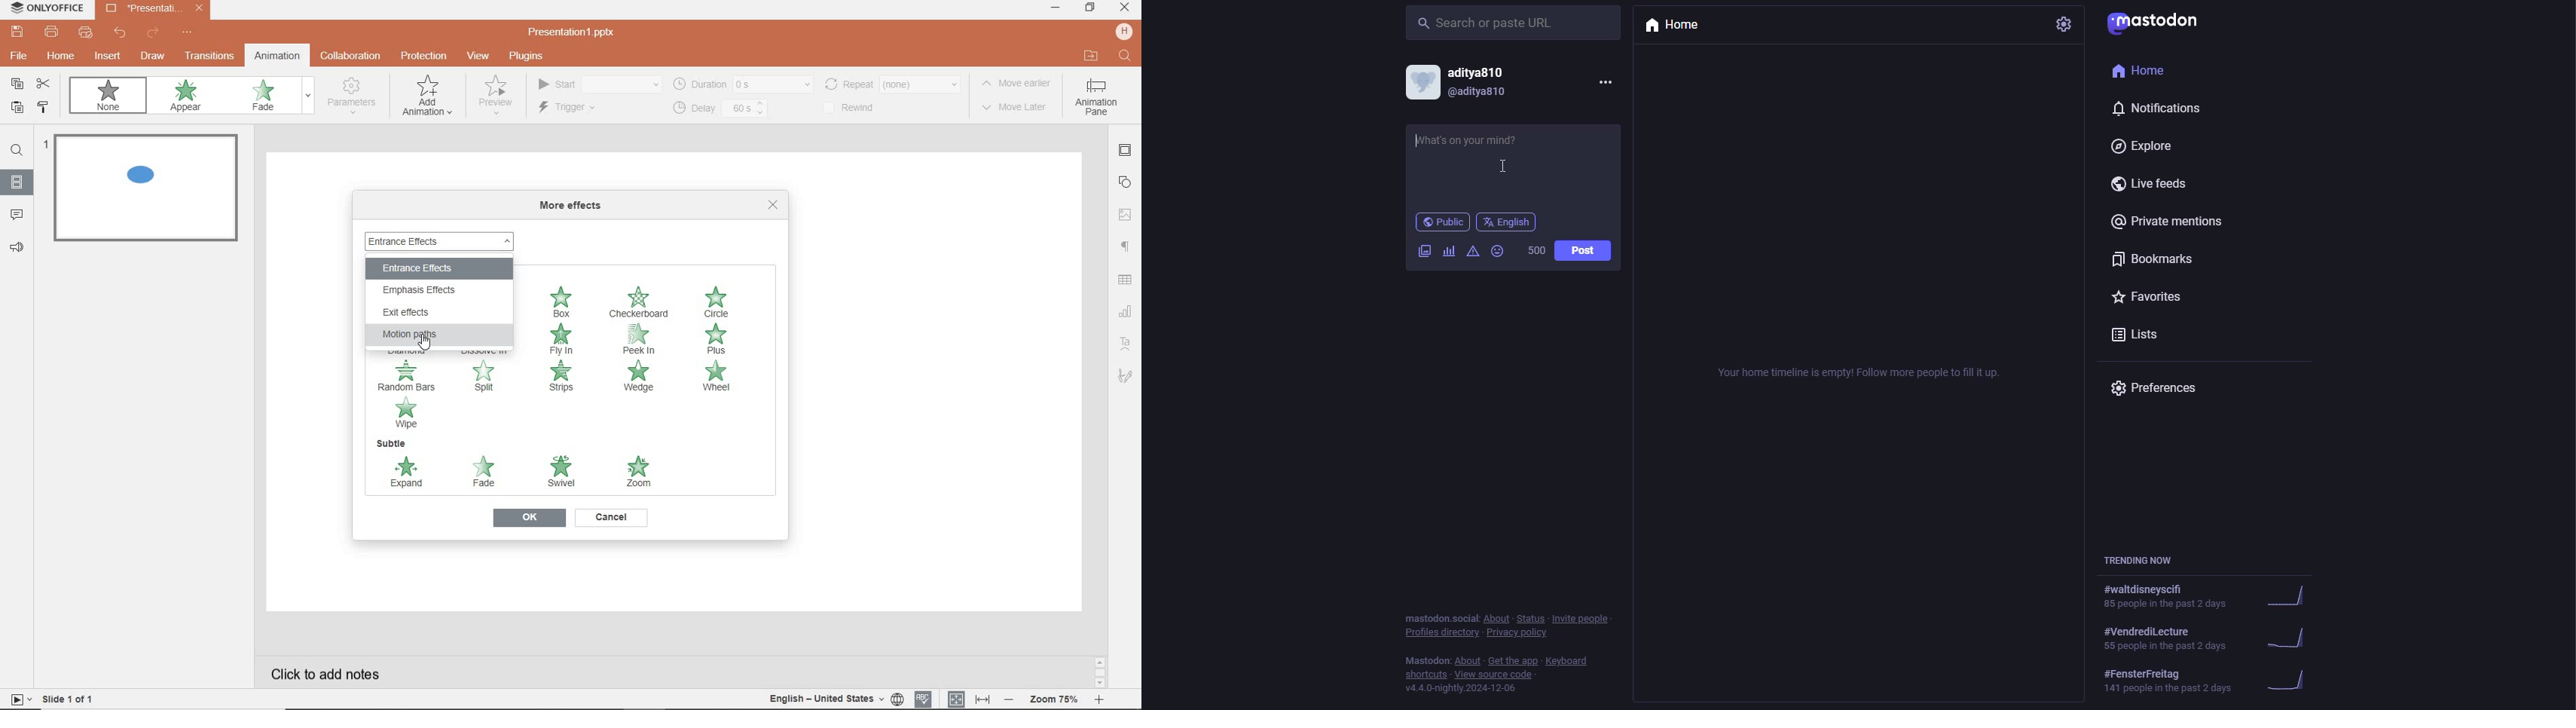 The height and width of the screenshot is (728, 2576). I want to click on ANIMATION, so click(428, 99).